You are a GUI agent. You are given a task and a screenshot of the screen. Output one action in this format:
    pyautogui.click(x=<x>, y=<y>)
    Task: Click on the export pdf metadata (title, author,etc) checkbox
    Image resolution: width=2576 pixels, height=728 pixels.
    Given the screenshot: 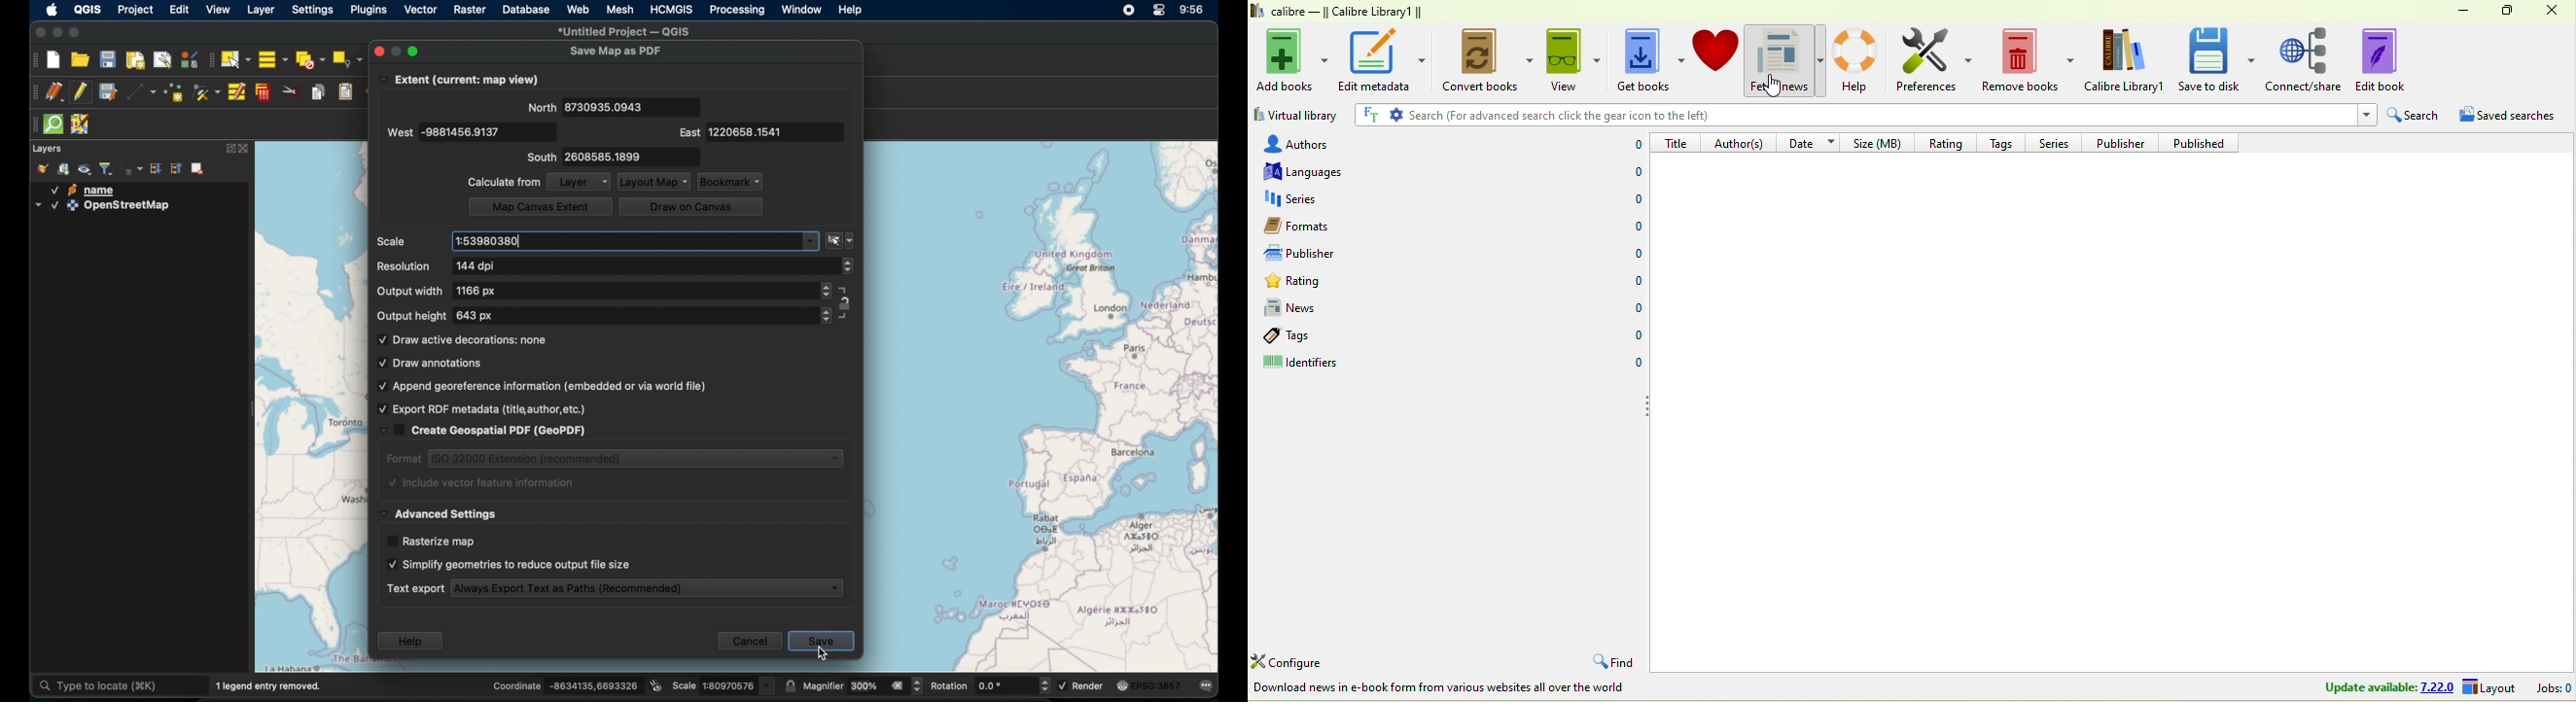 What is the action you would take?
    pyautogui.click(x=481, y=410)
    